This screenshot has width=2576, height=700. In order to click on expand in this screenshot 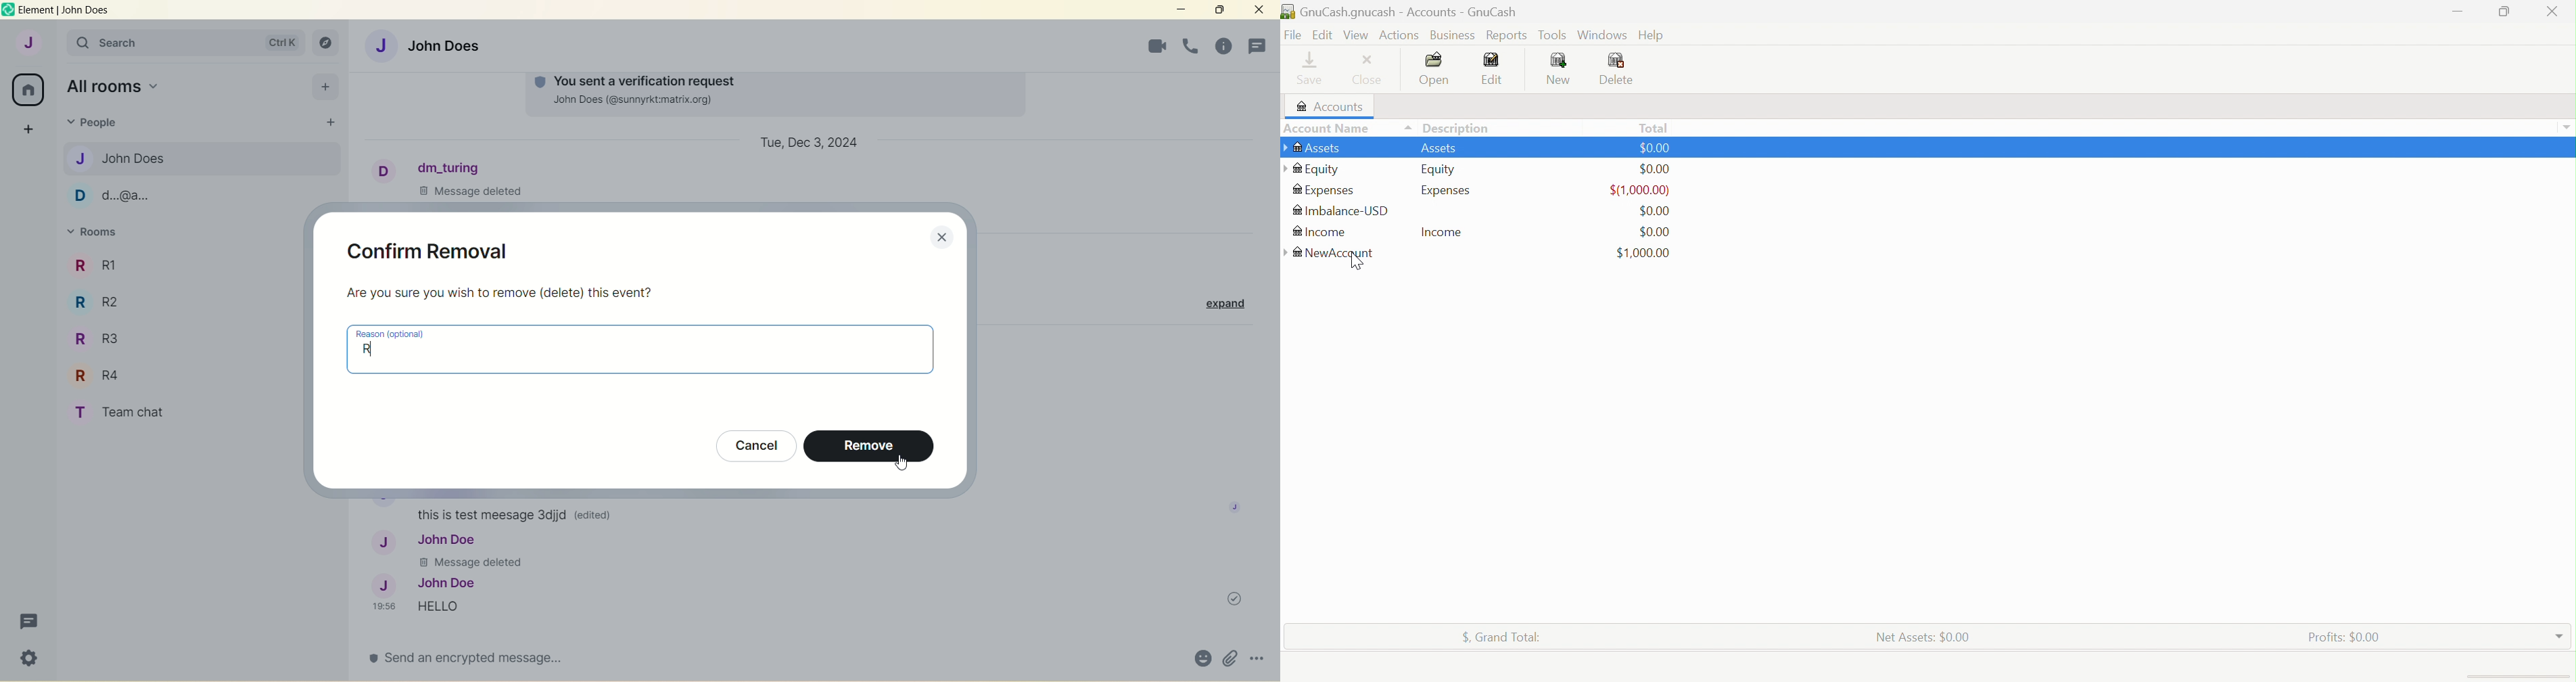, I will do `click(1220, 303)`.